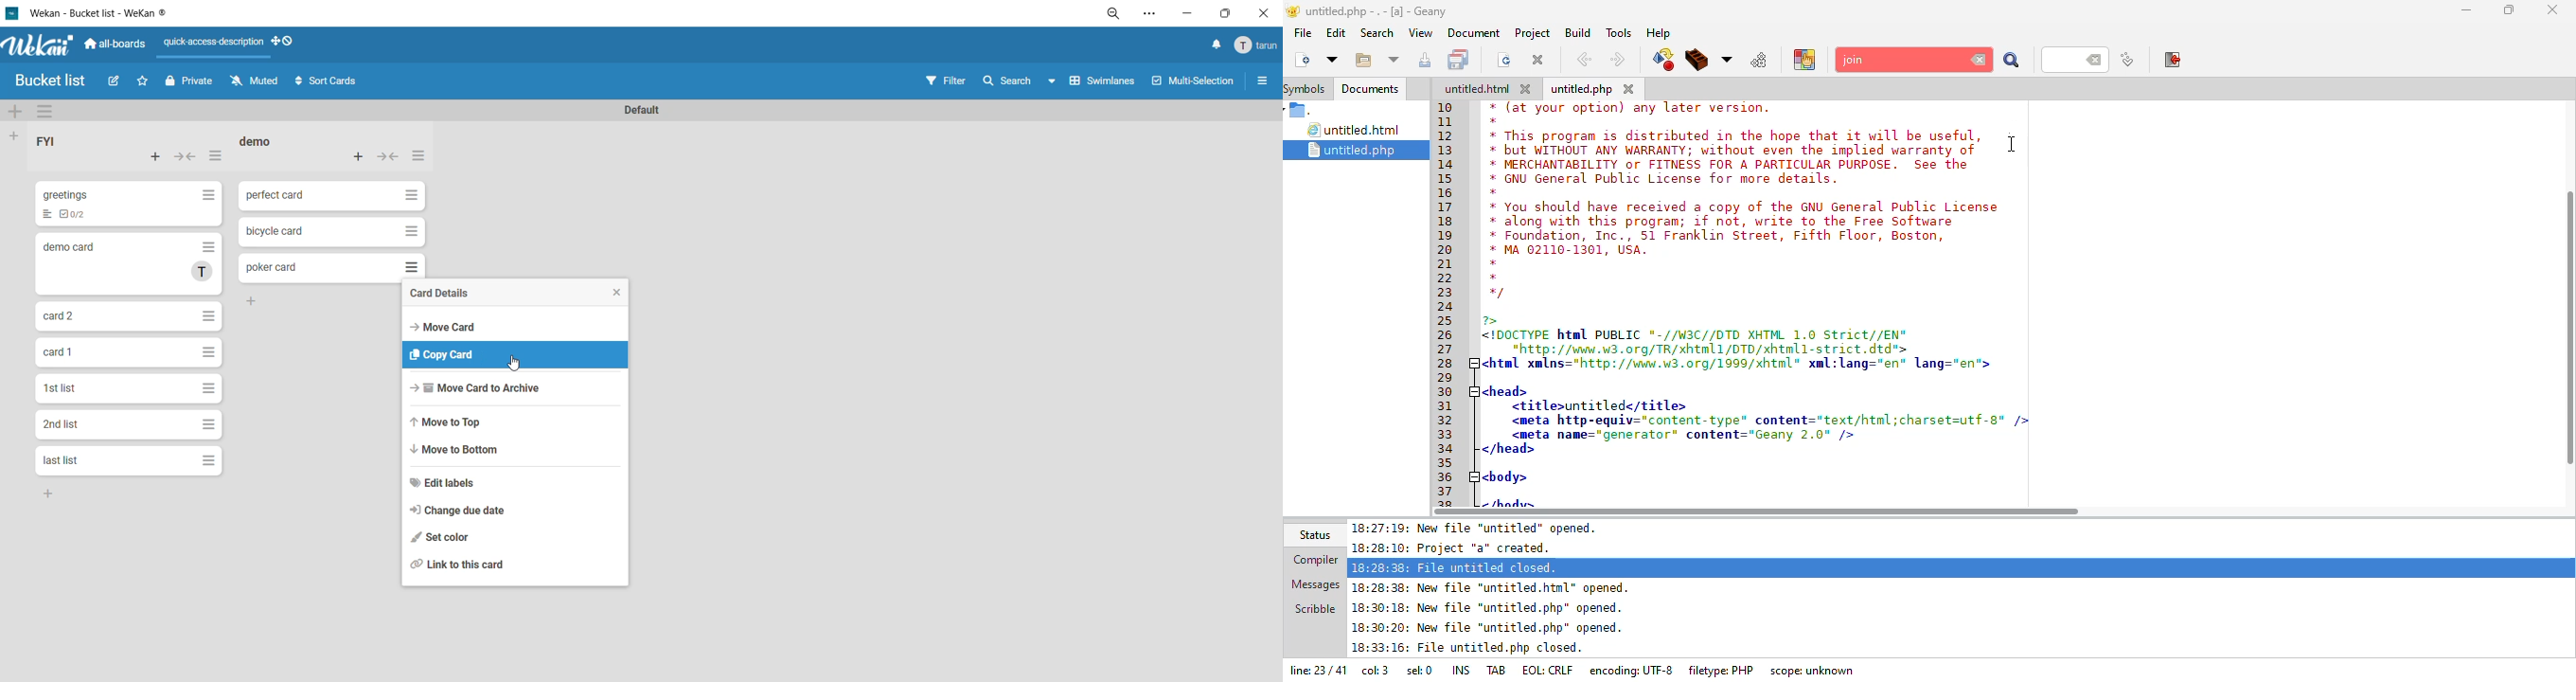 The height and width of the screenshot is (700, 2576). What do you see at coordinates (2572, 320) in the screenshot?
I see `scroll bar` at bounding box center [2572, 320].